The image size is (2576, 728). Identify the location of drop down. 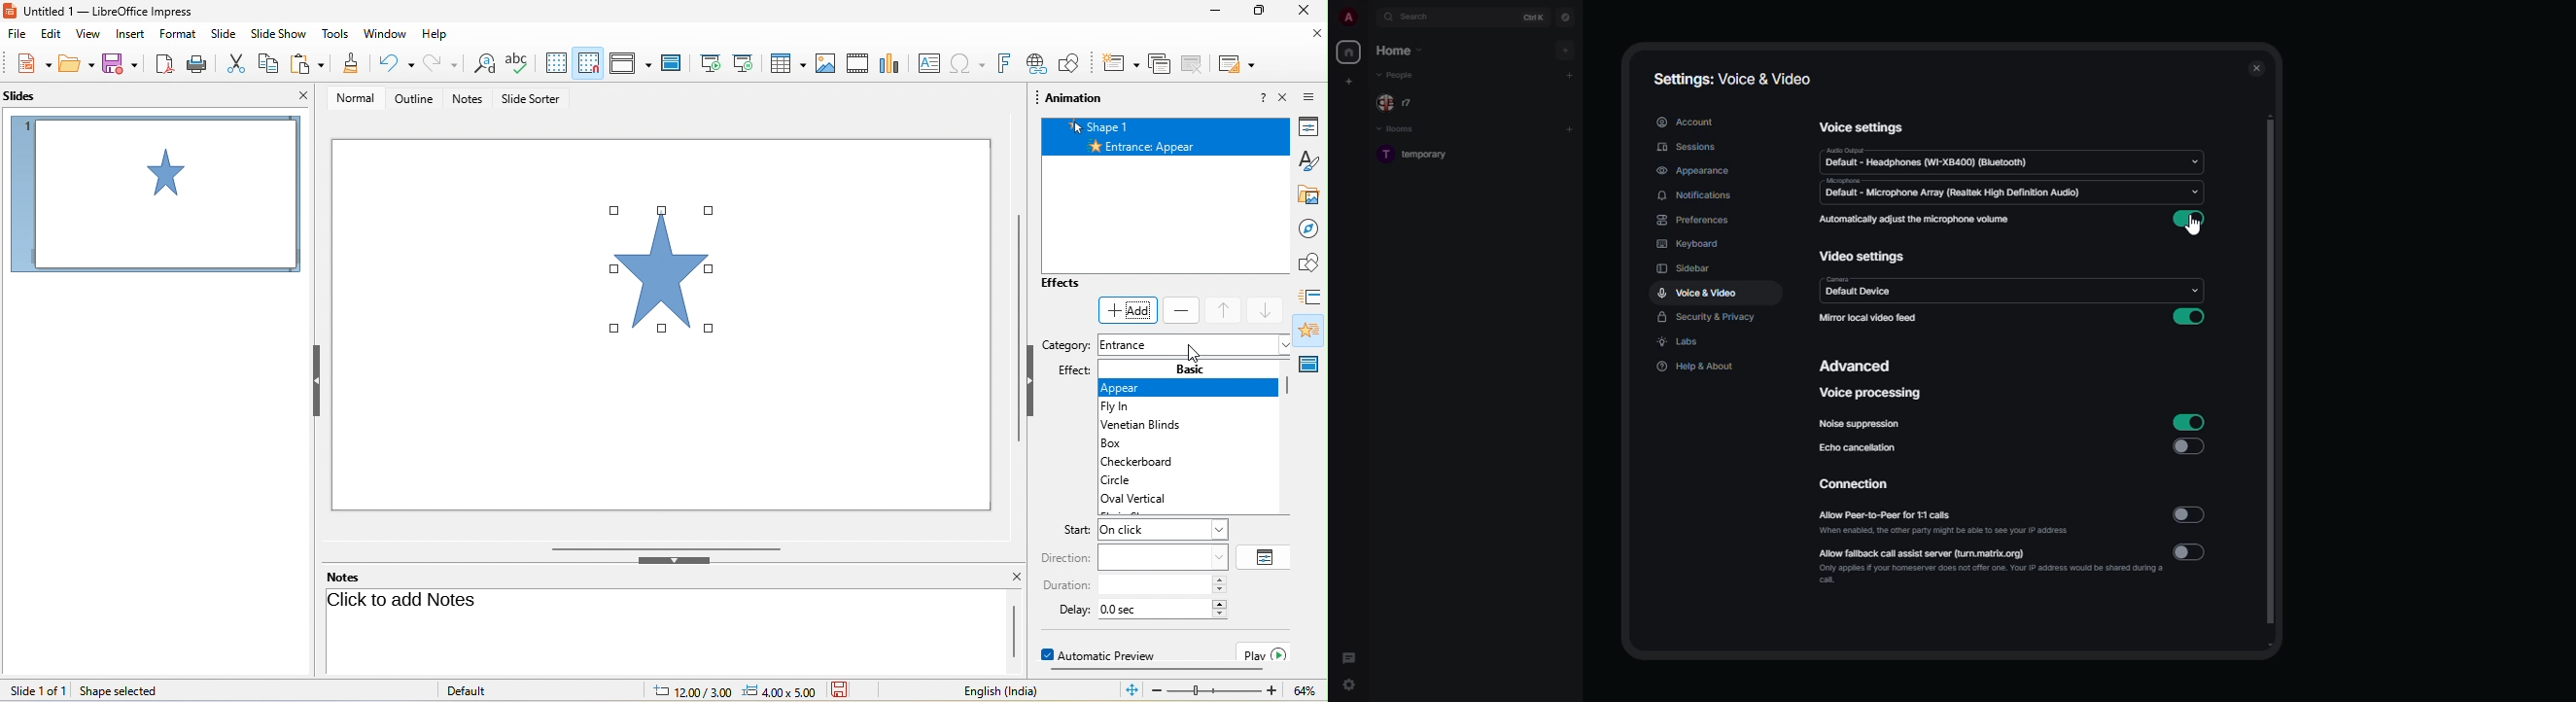
(2196, 192).